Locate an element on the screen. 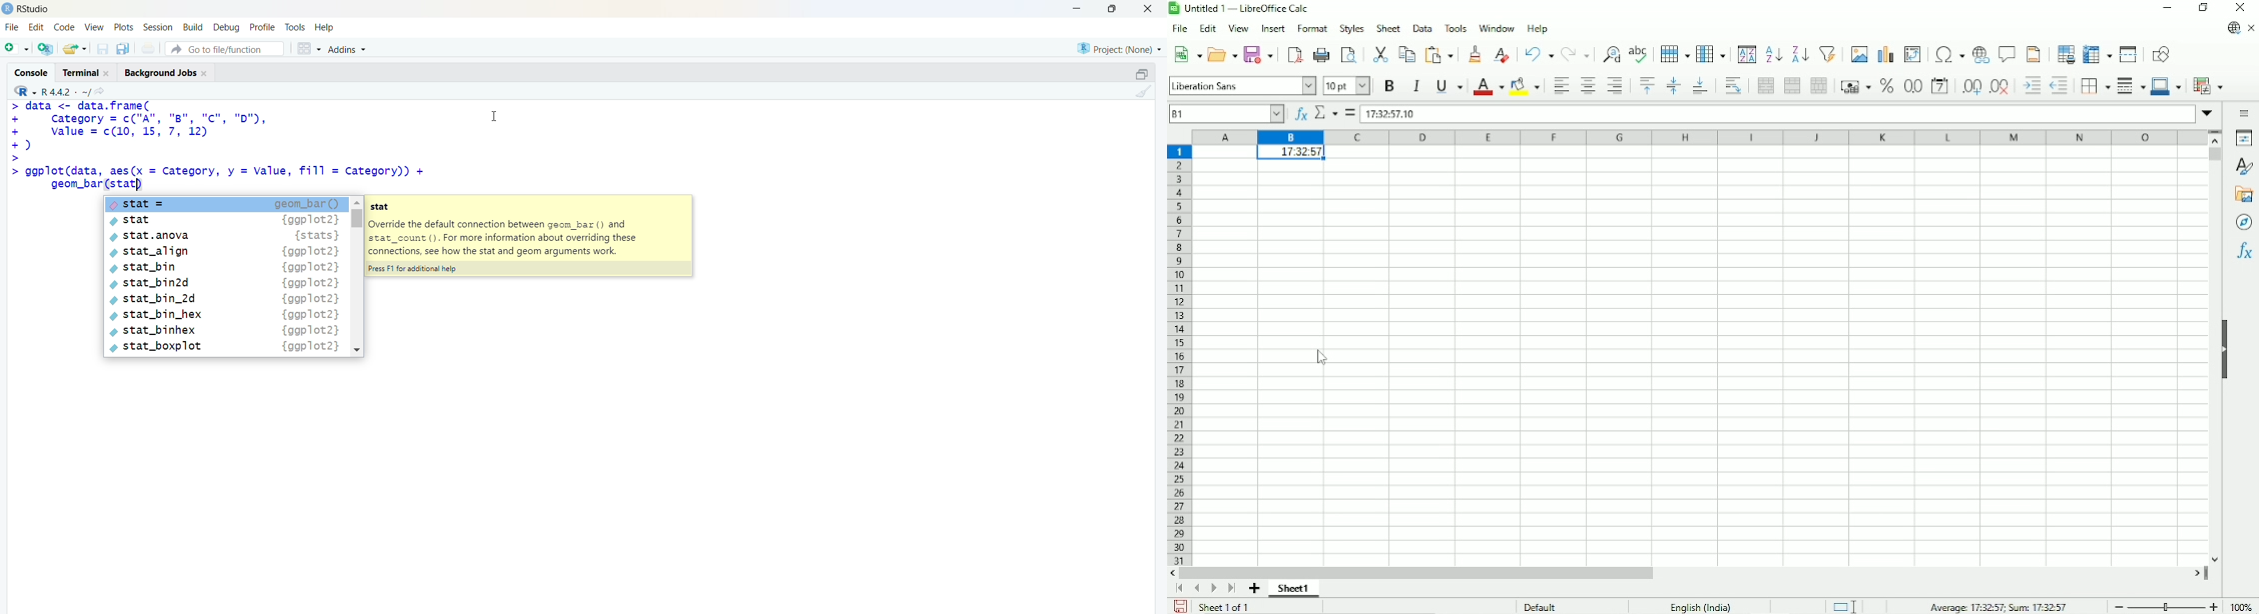 Image resolution: width=2268 pixels, height=616 pixels. edit is located at coordinates (36, 27).